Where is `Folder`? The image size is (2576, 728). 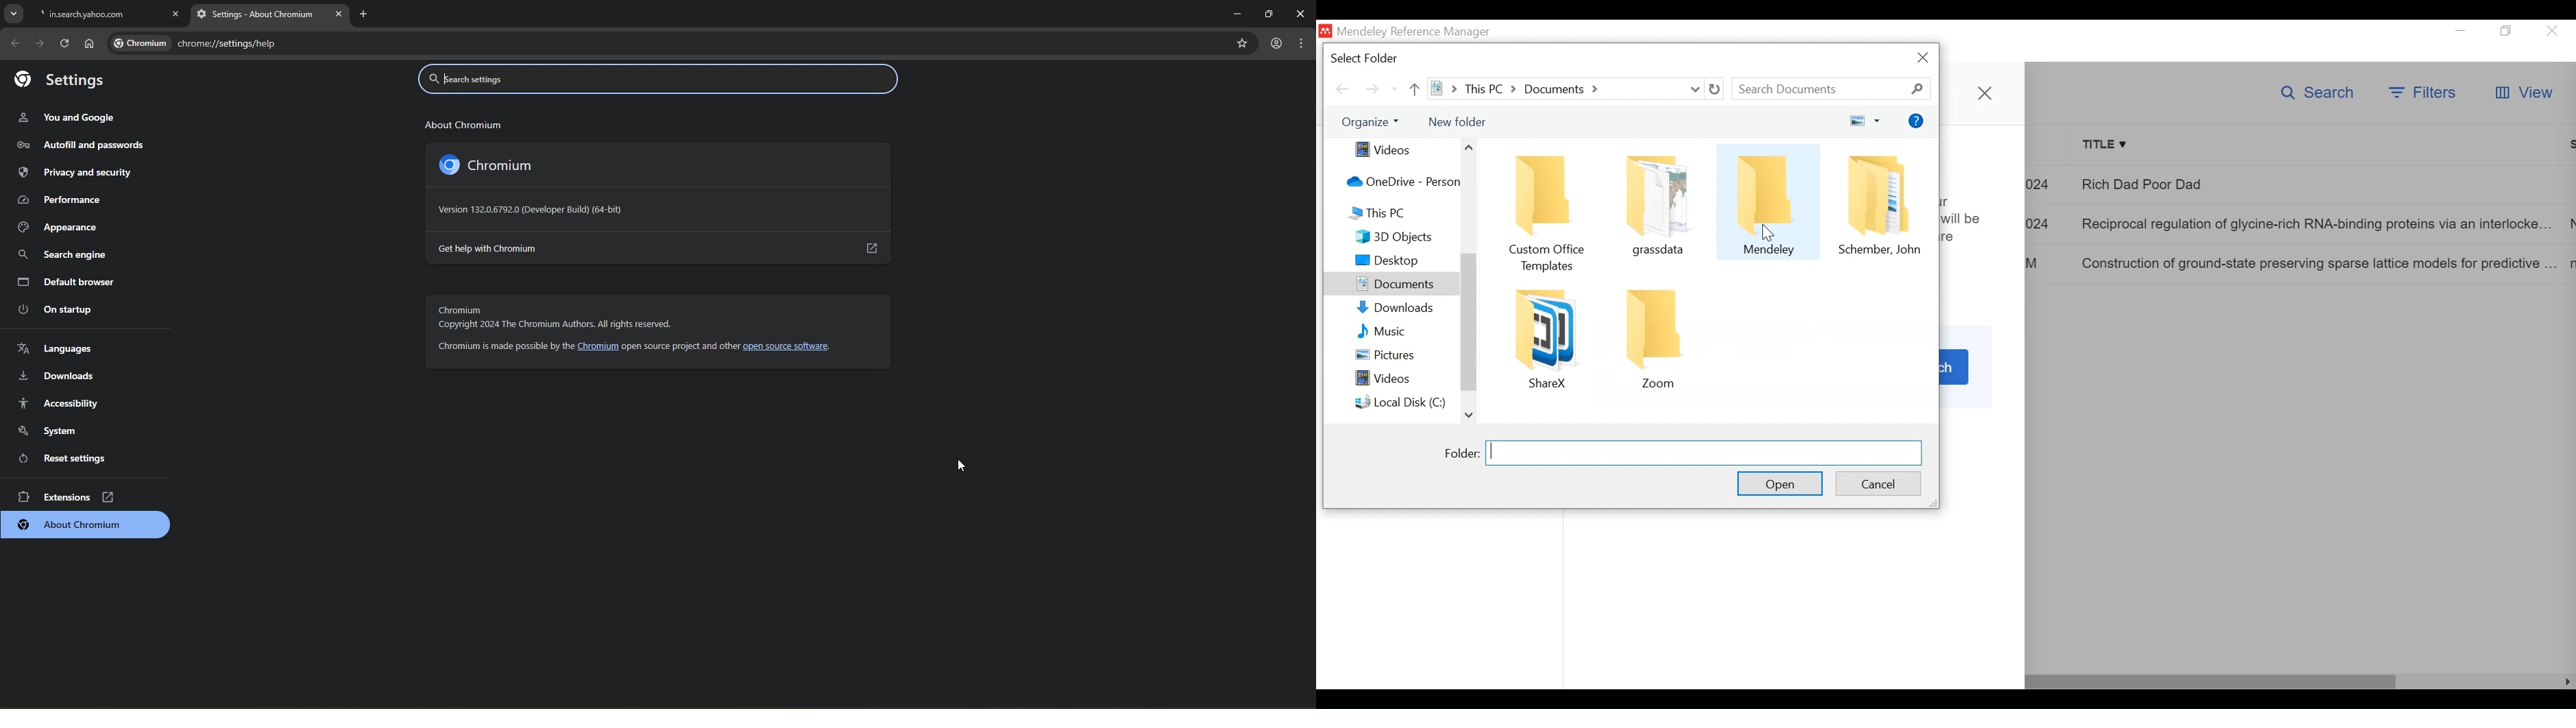
Folder is located at coordinates (1545, 337).